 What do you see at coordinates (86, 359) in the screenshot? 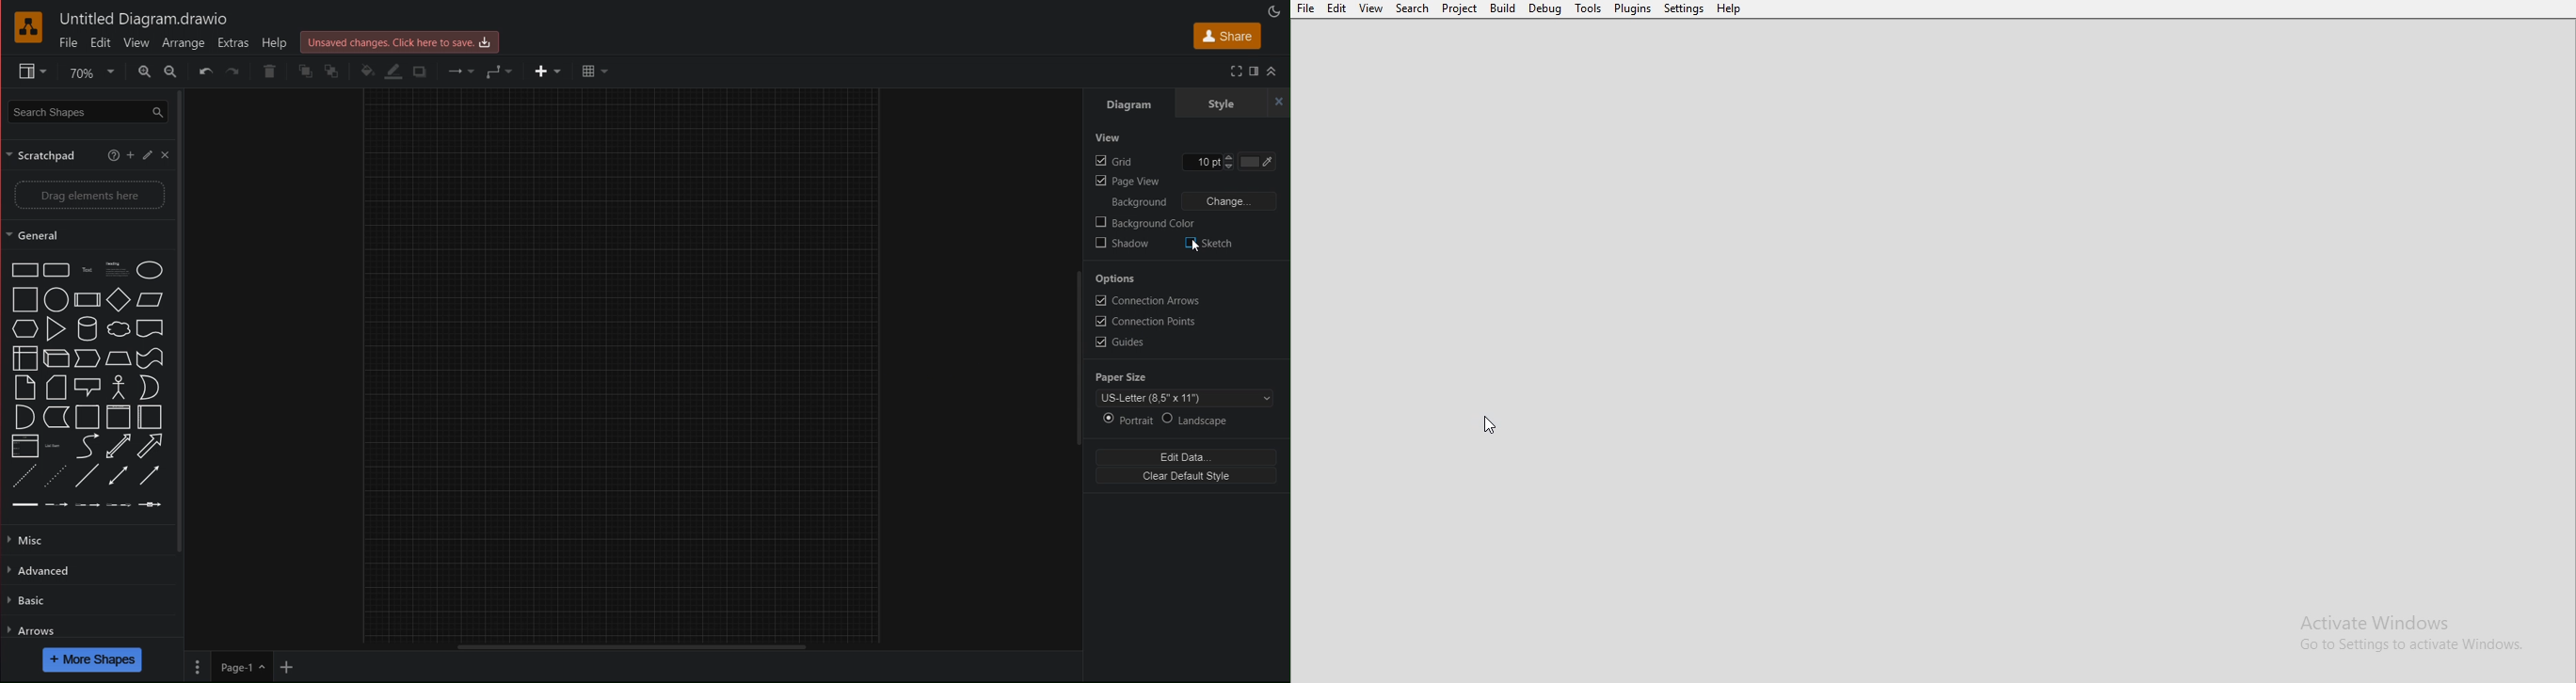
I see `step` at bounding box center [86, 359].